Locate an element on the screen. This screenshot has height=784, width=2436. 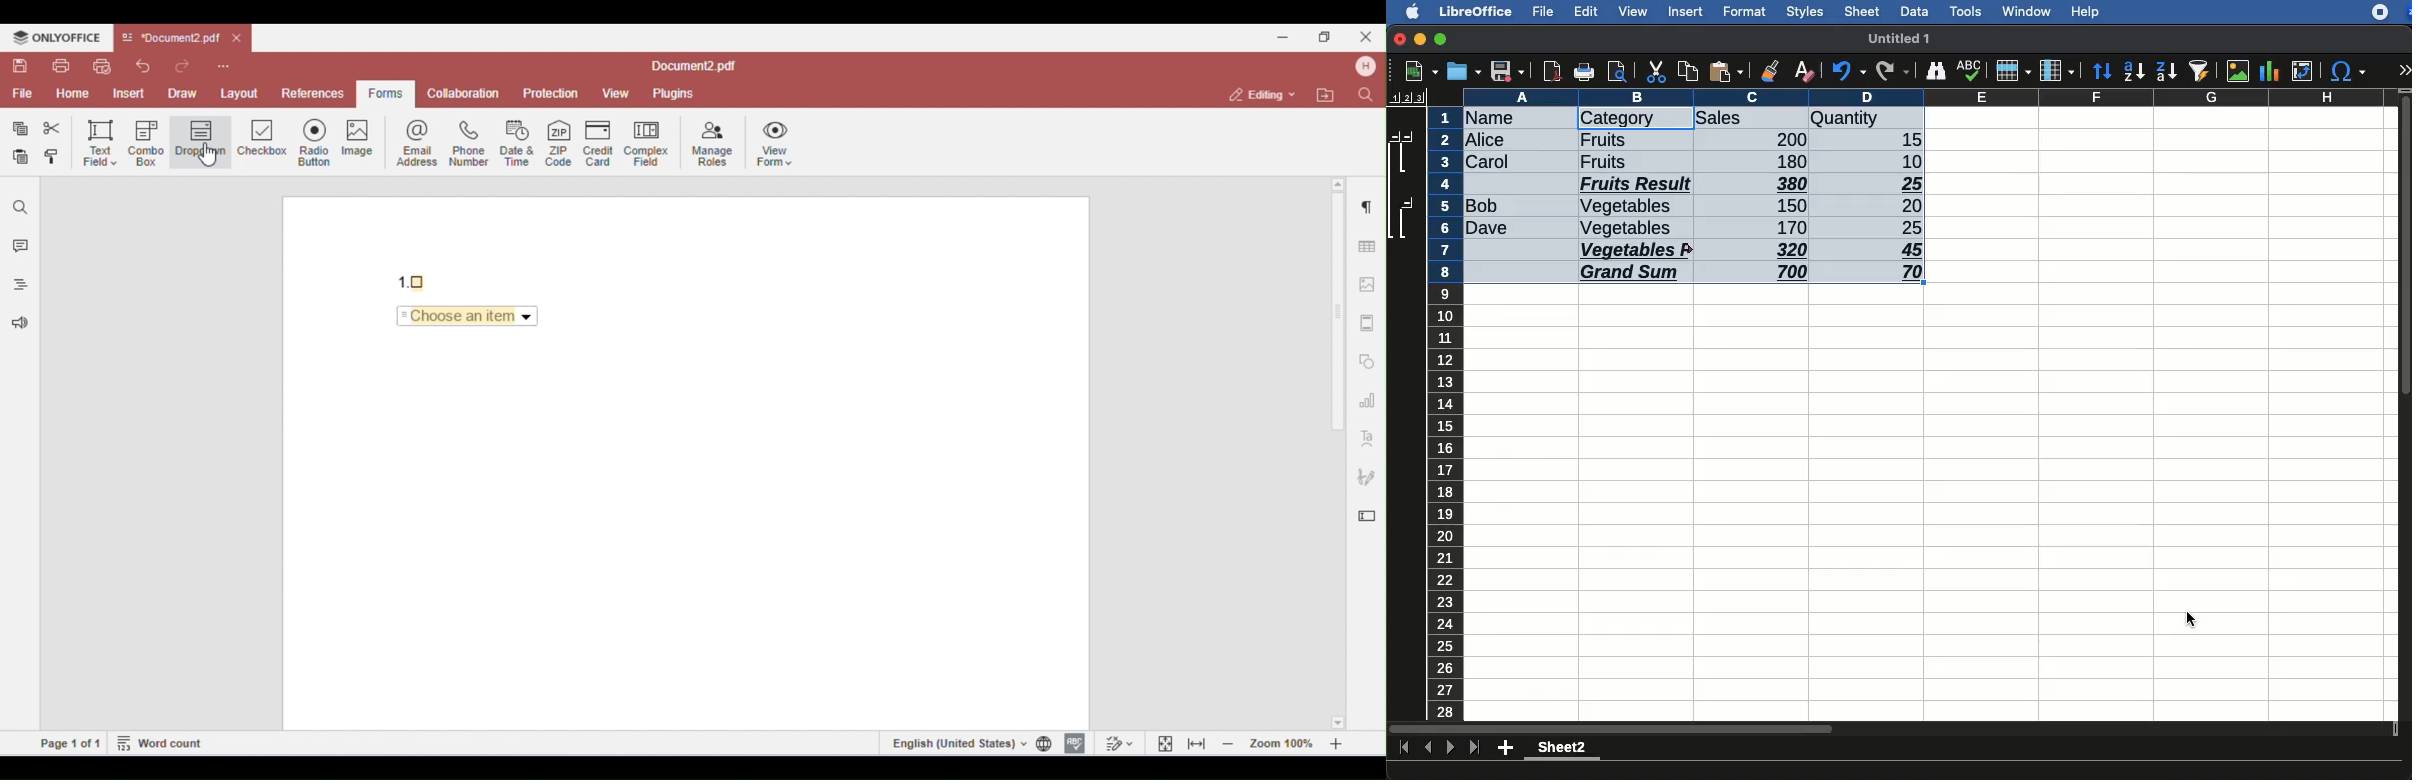
minimize is located at coordinates (1421, 39).